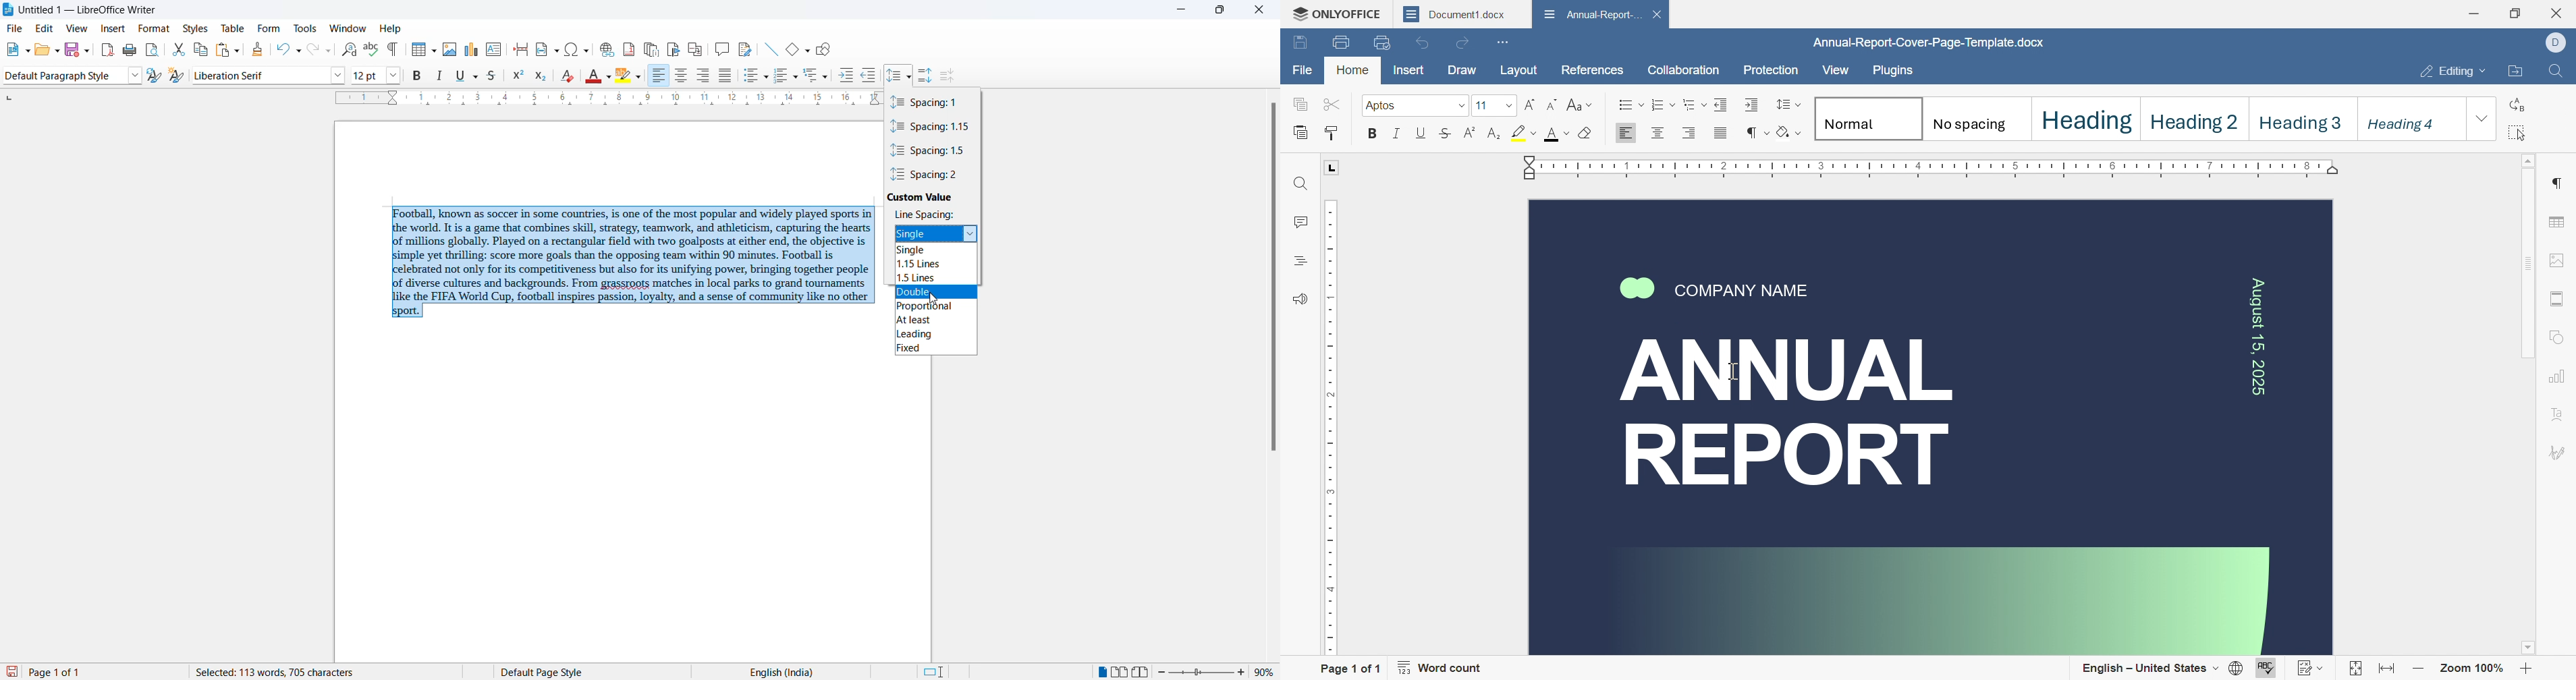 This screenshot has height=700, width=2576. Describe the element at coordinates (492, 75) in the screenshot. I see `strike through` at that location.